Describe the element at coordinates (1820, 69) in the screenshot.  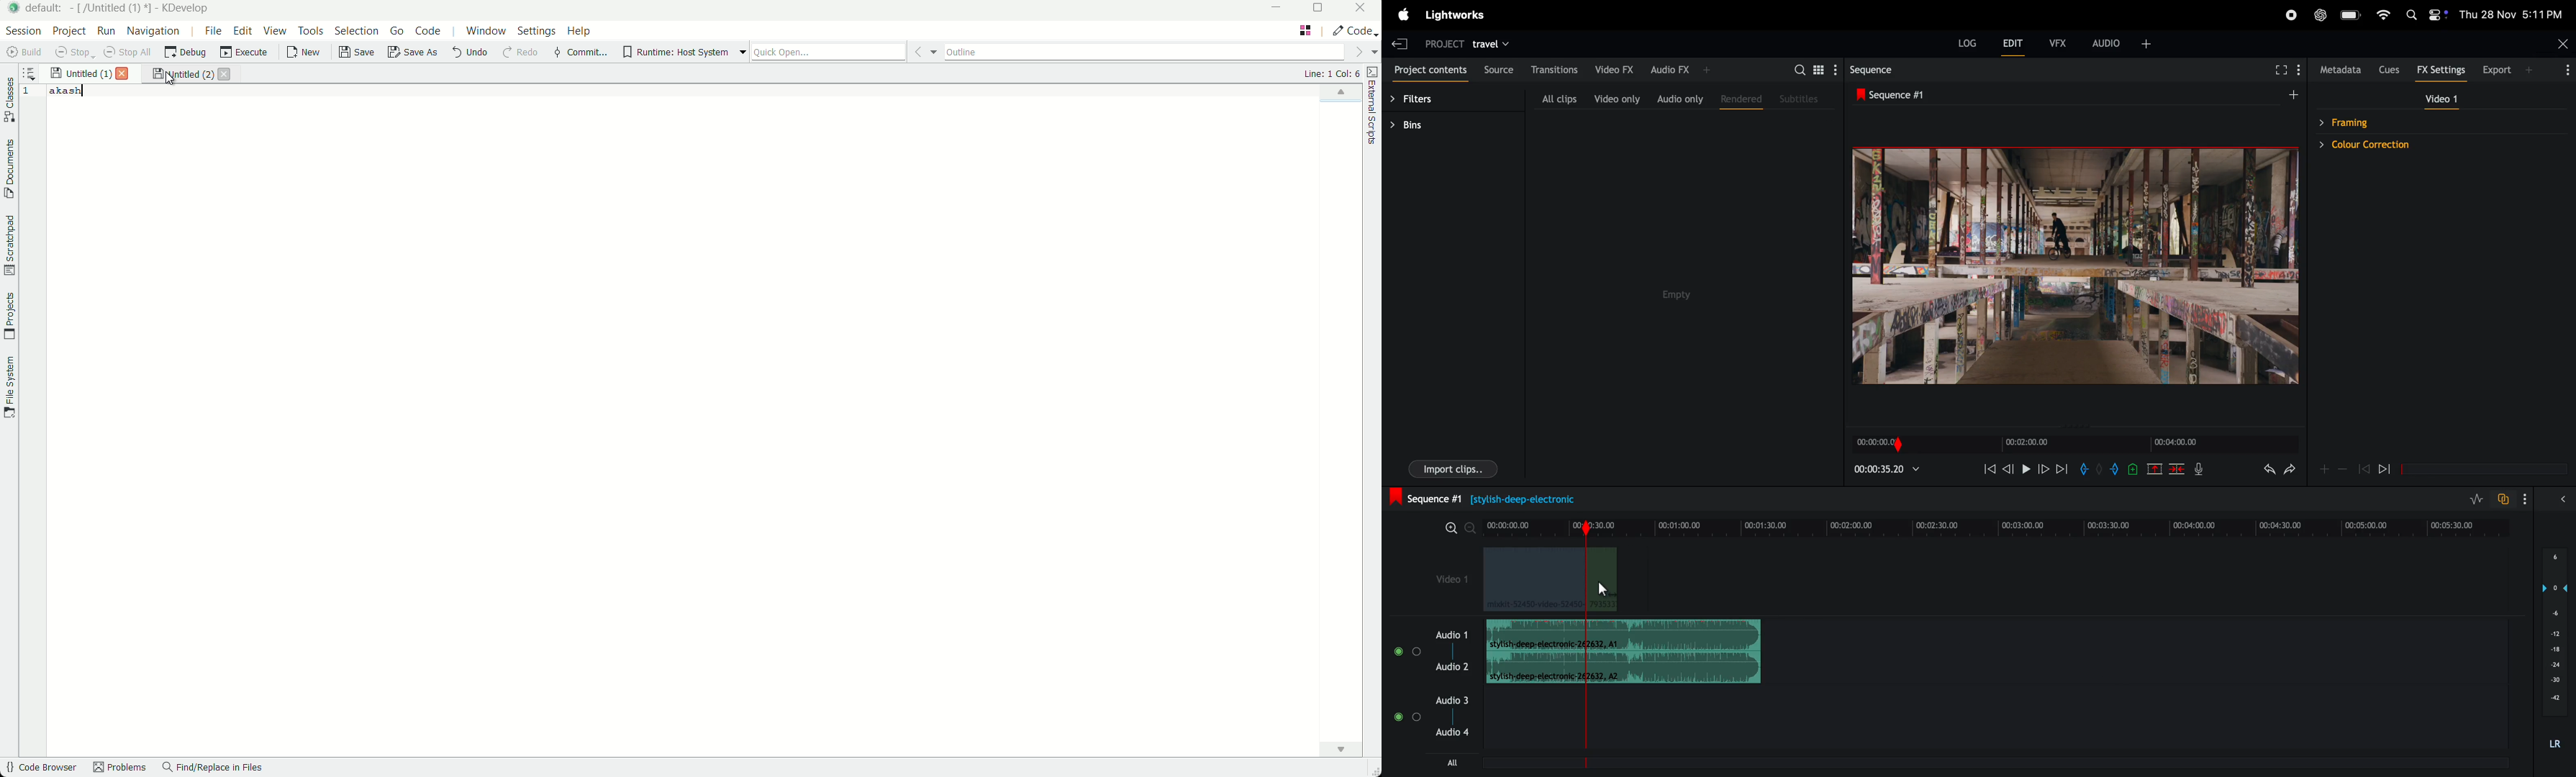
I see `toggle betweeen list view` at that location.